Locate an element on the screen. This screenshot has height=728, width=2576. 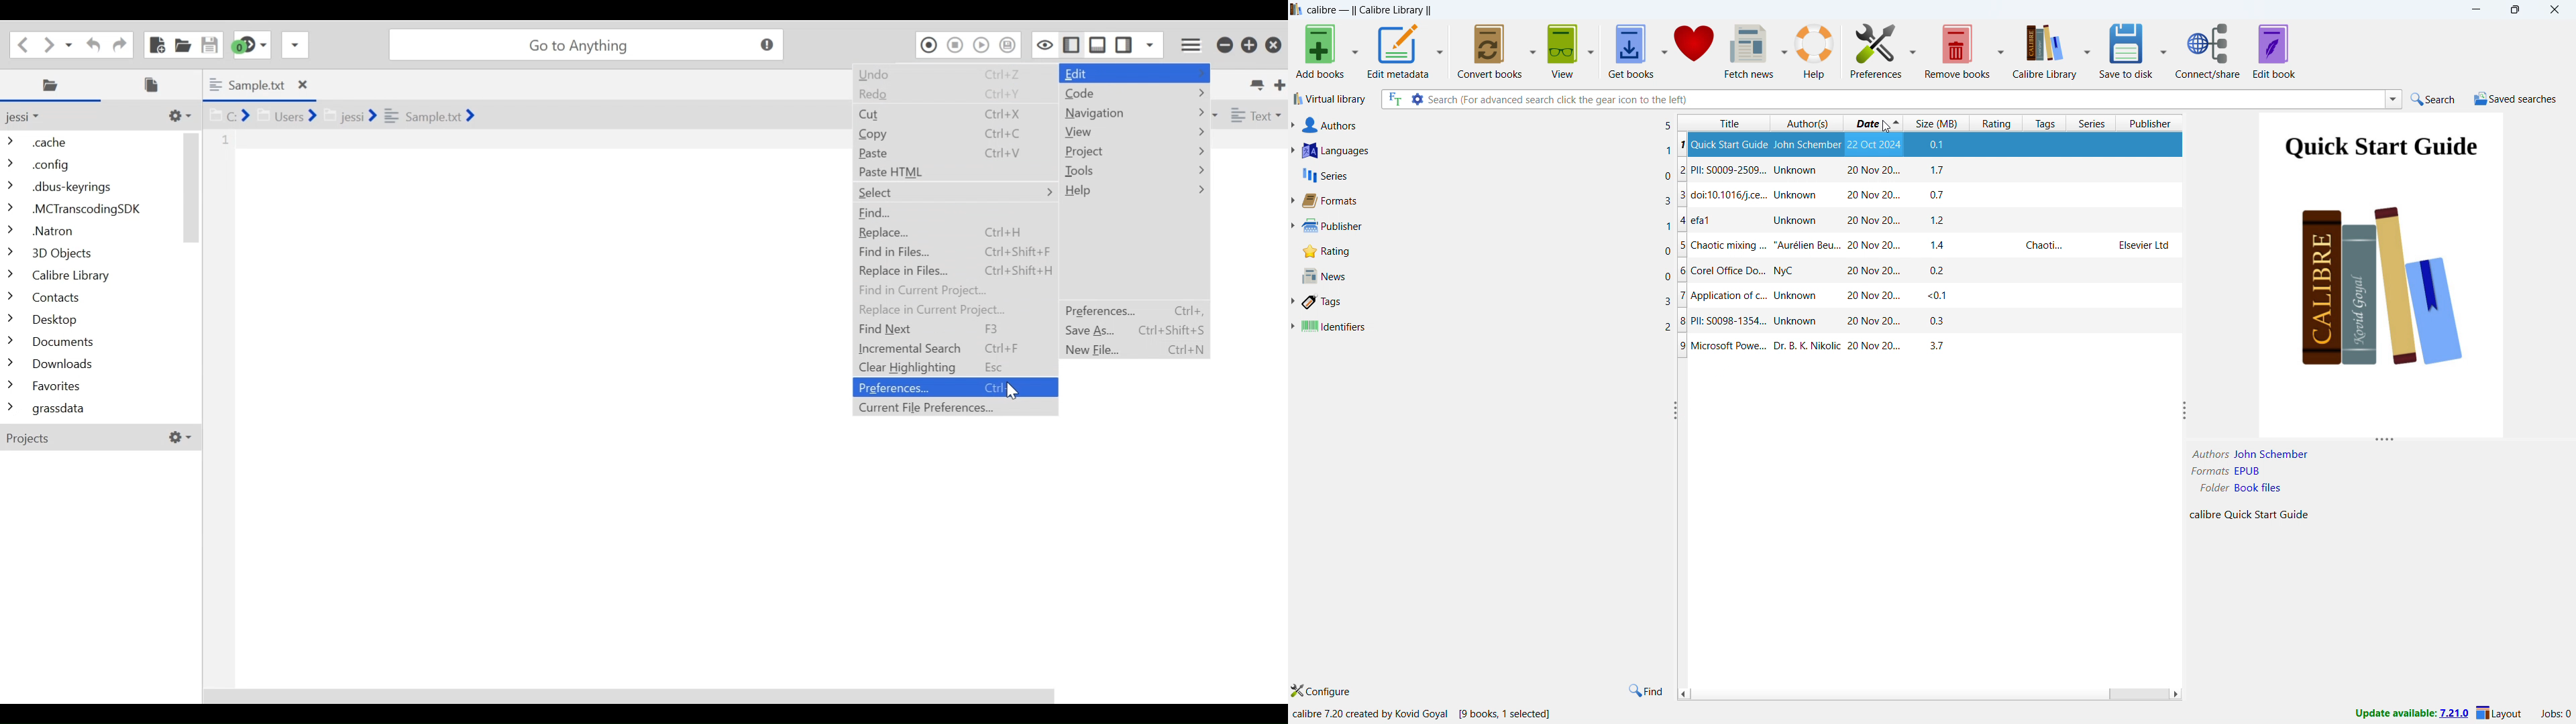
3.7 is located at coordinates (1931, 346).